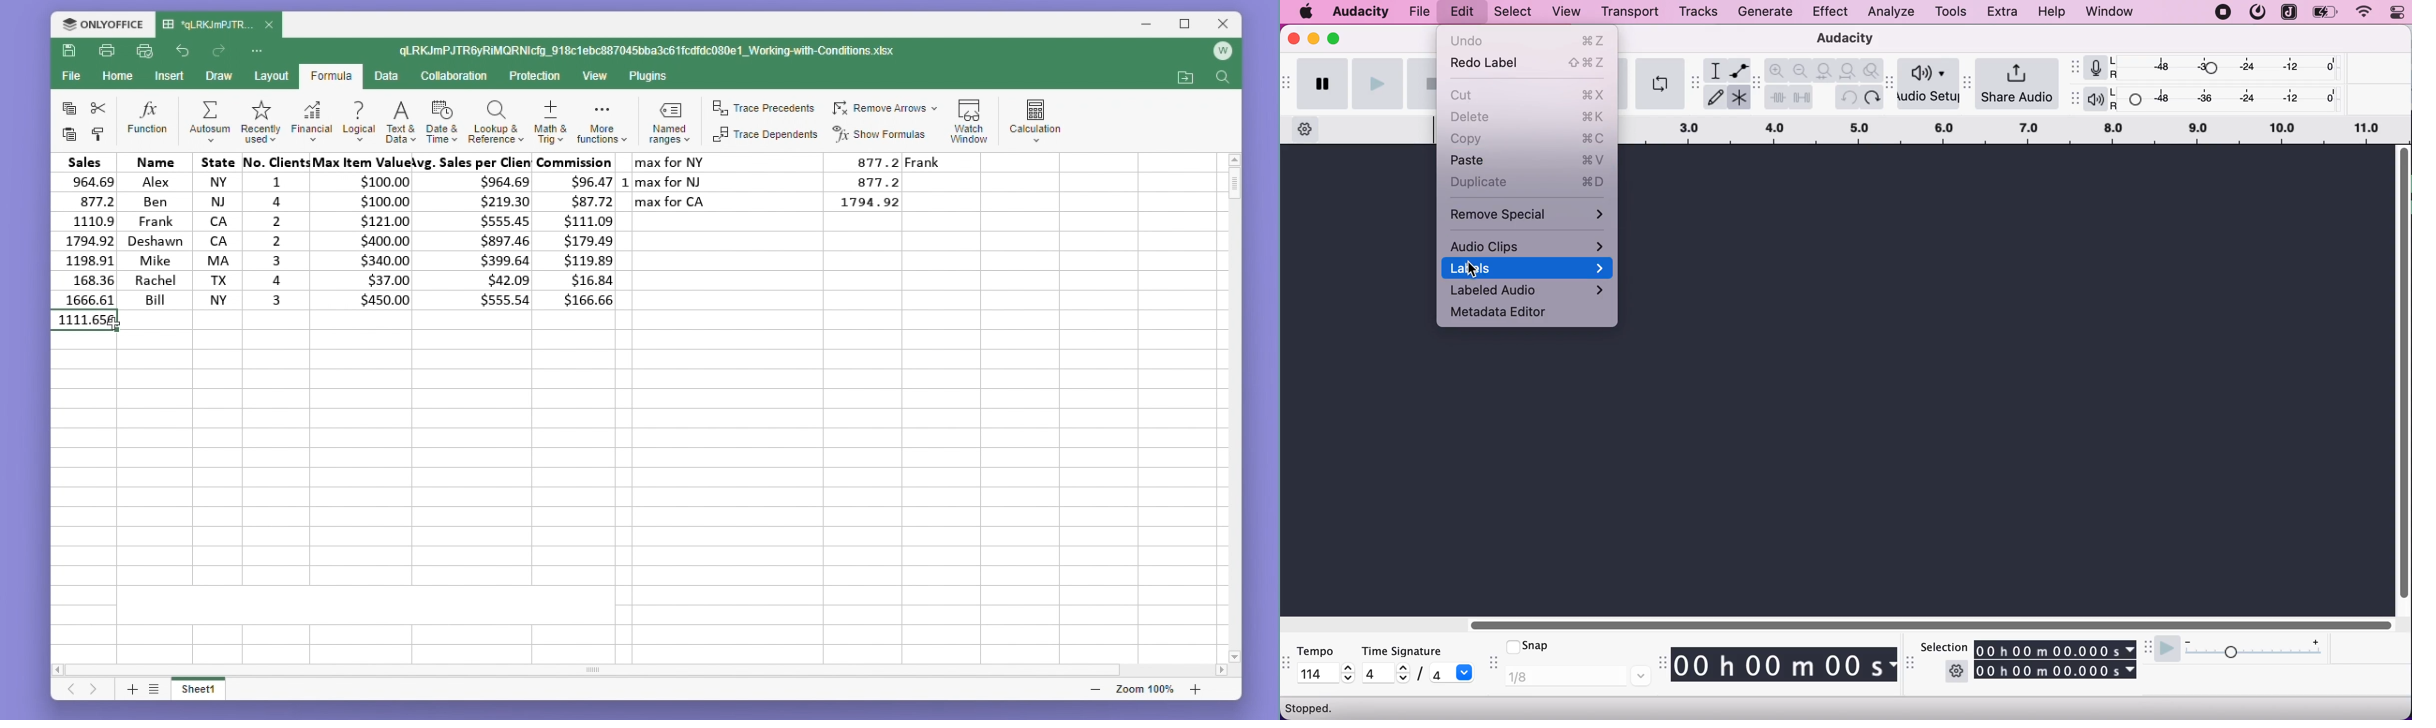 The image size is (2436, 728). Describe the element at coordinates (1872, 97) in the screenshot. I see `redo` at that location.